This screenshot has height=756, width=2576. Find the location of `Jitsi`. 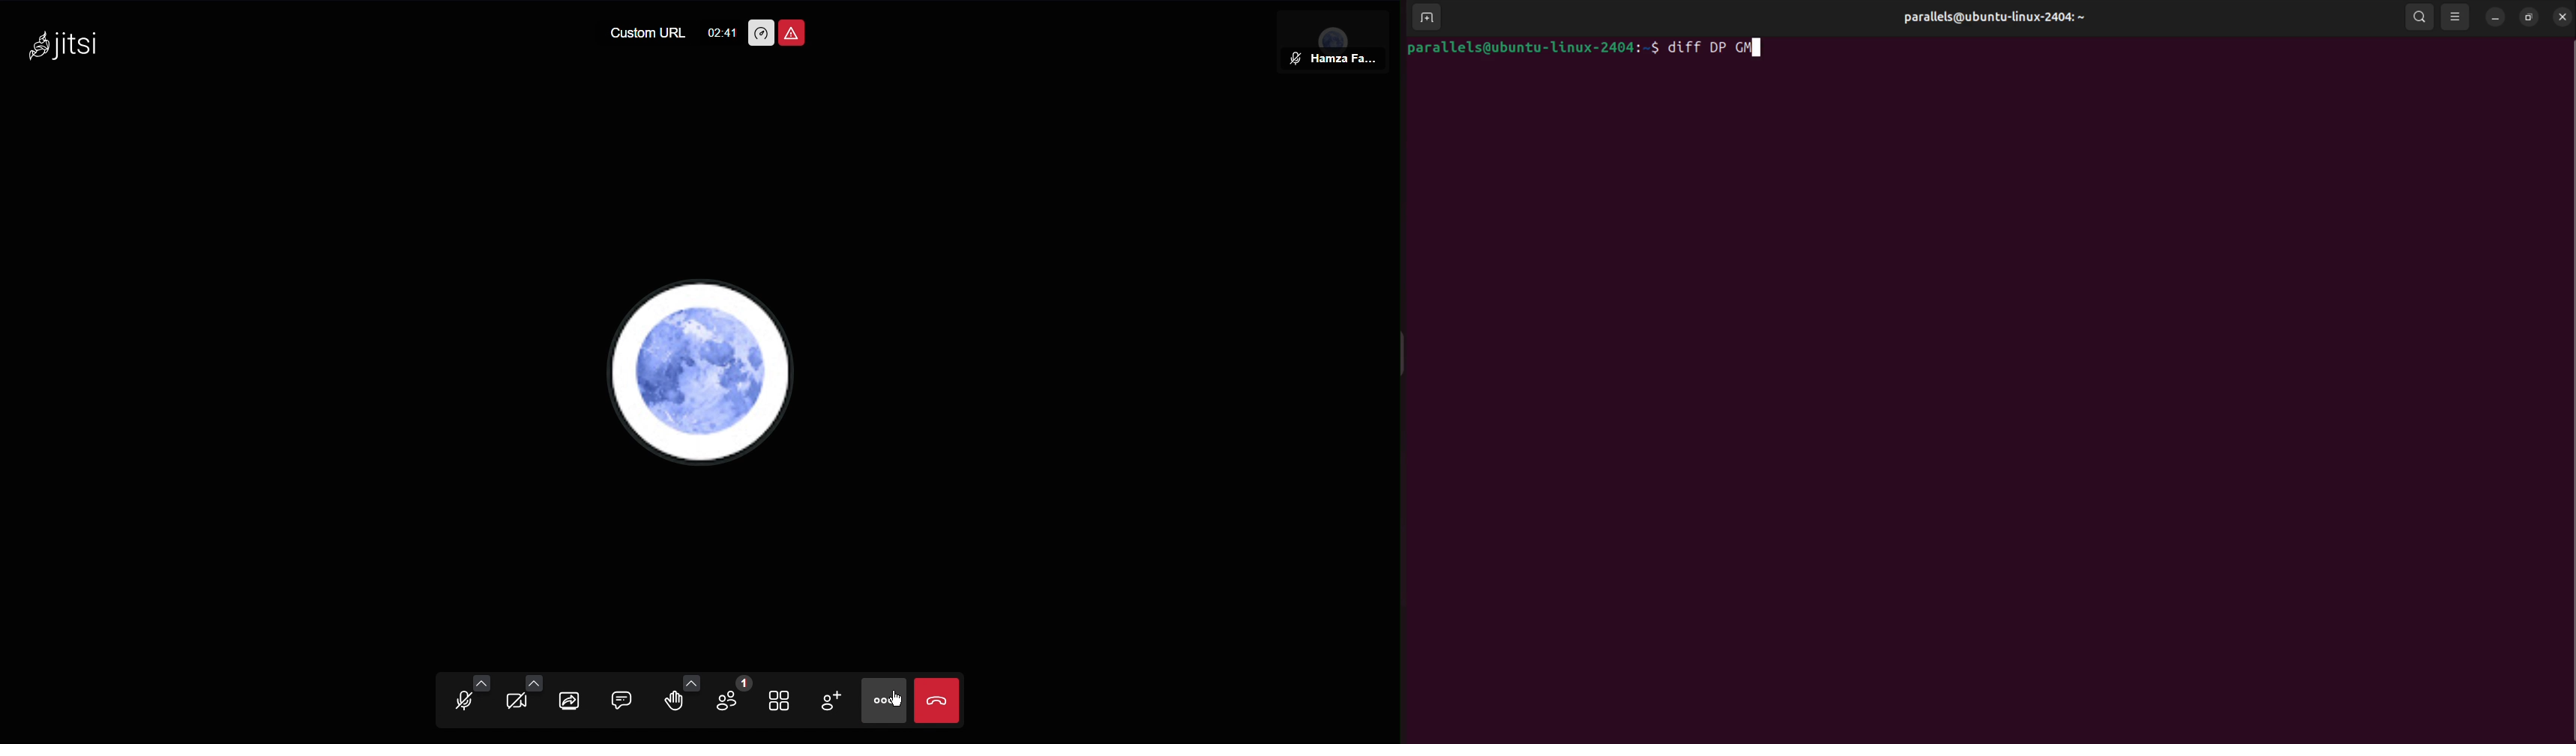

Jitsi is located at coordinates (70, 46).